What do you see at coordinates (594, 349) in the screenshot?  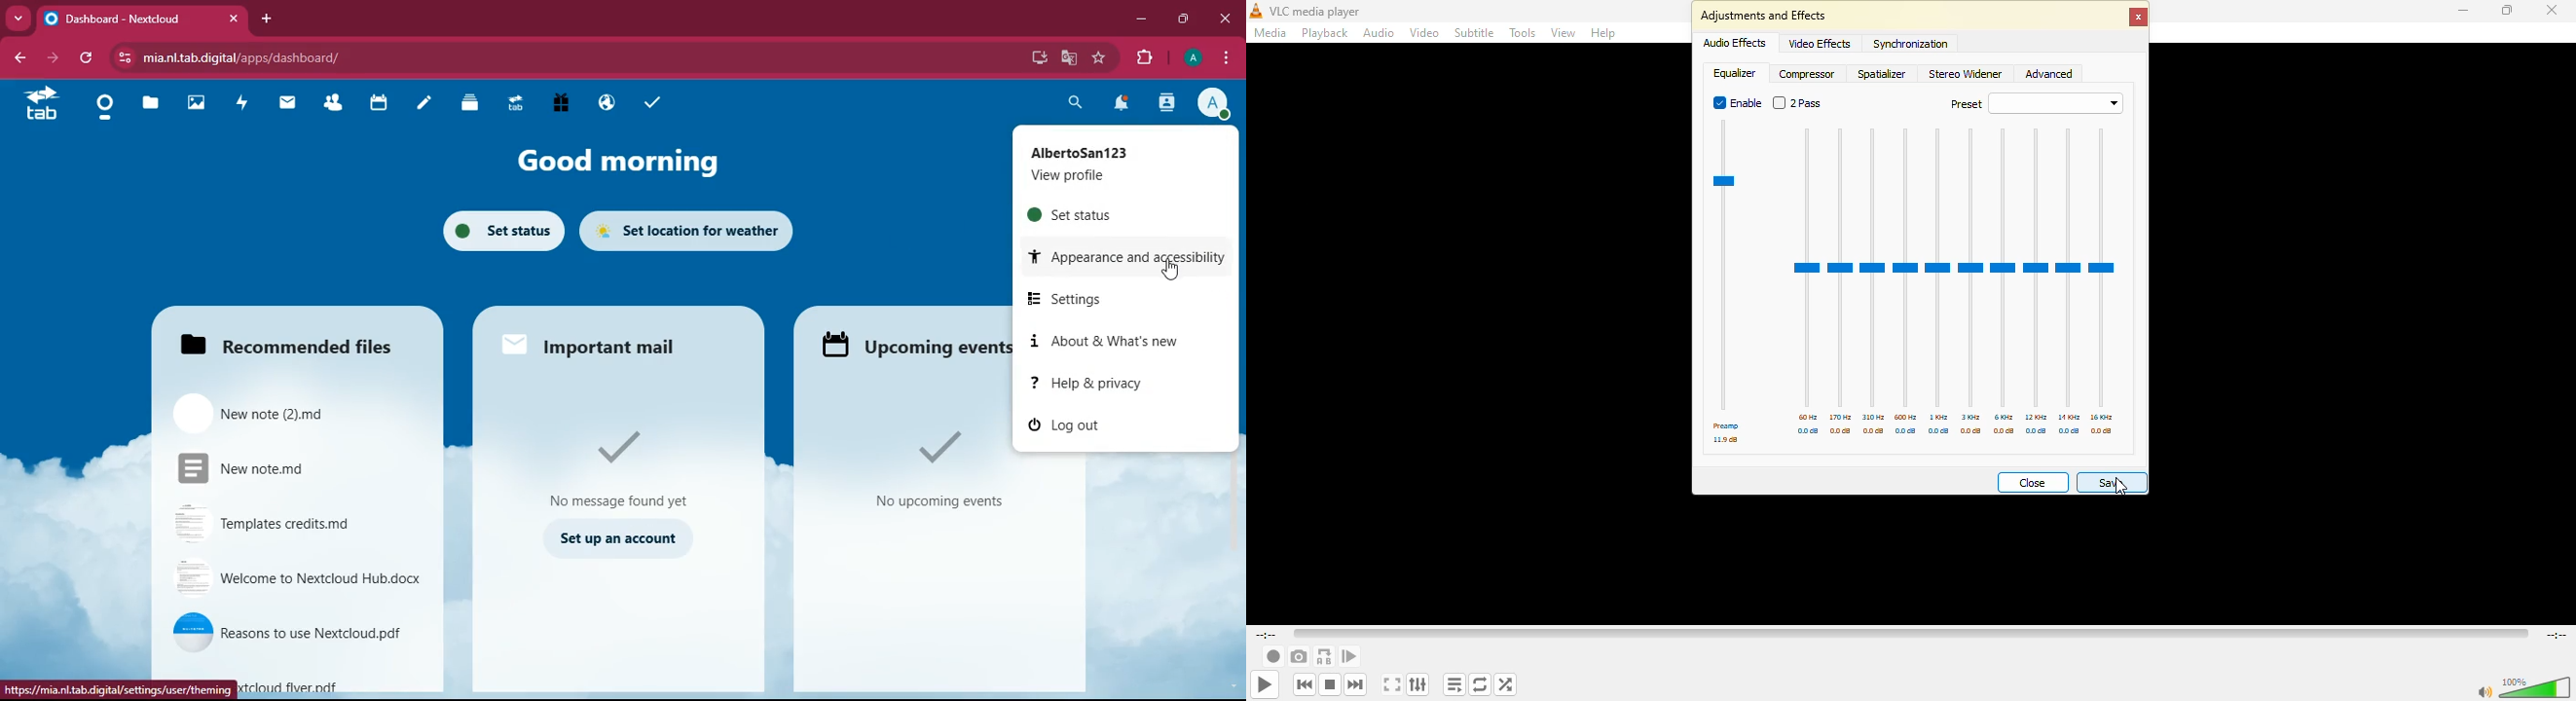 I see `important mail` at bounding box center [594, 349].